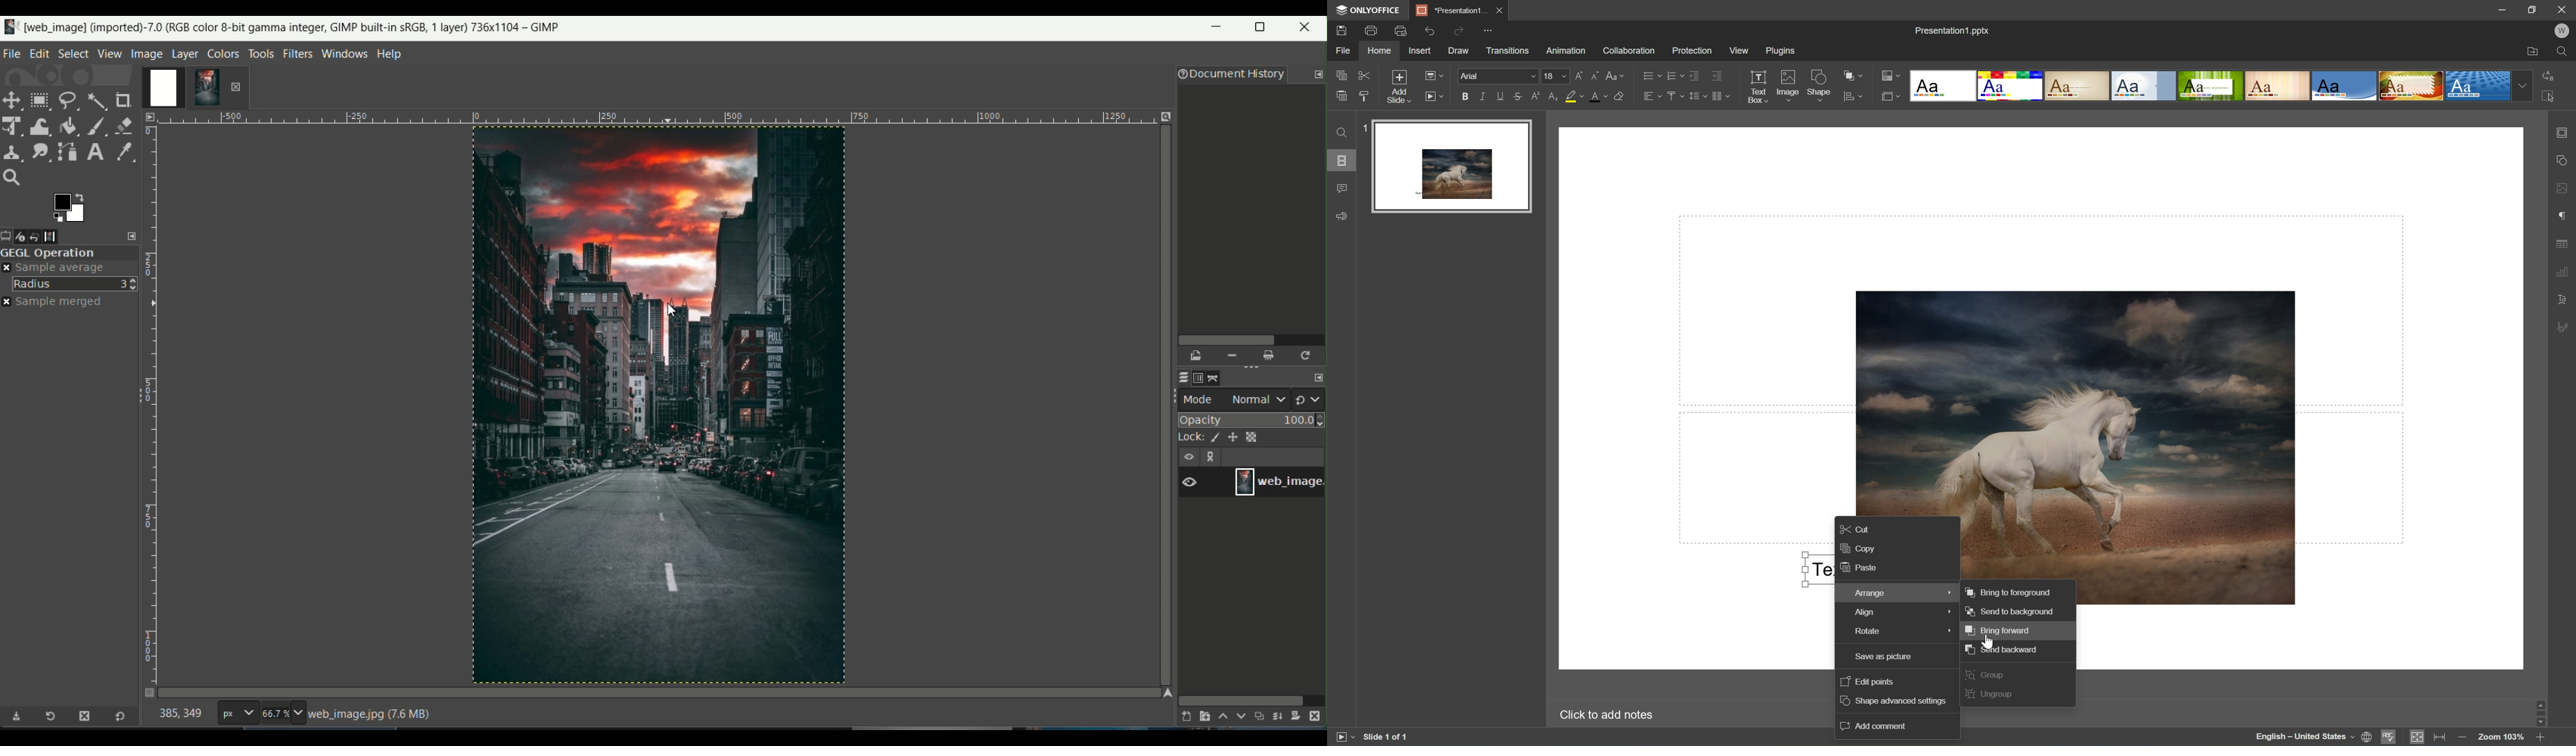  What do you see at coordinates (2009, 592) in the screenshot?
I see `Bring to forward` at bounding box center [2009, 592].